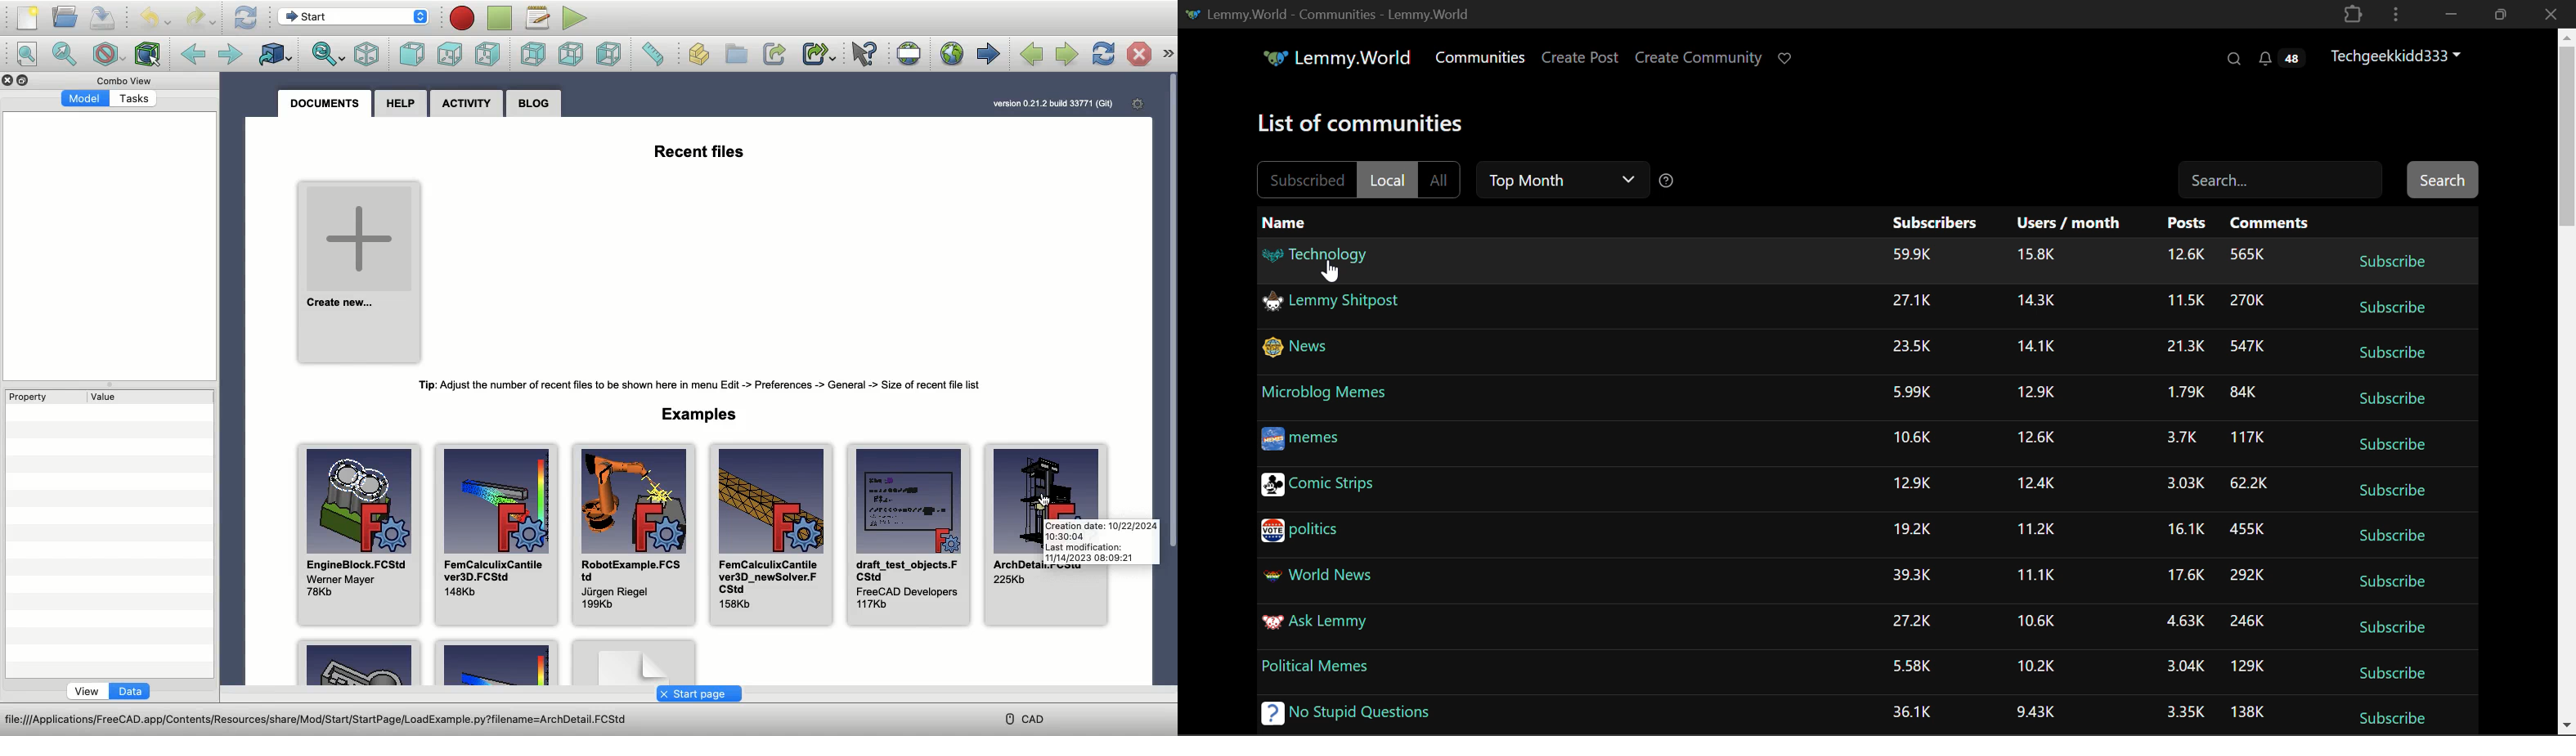  What do you see at coordinates (907, 53) in the screenshot?
I see `Set URL` at bounding box center [907, 53].